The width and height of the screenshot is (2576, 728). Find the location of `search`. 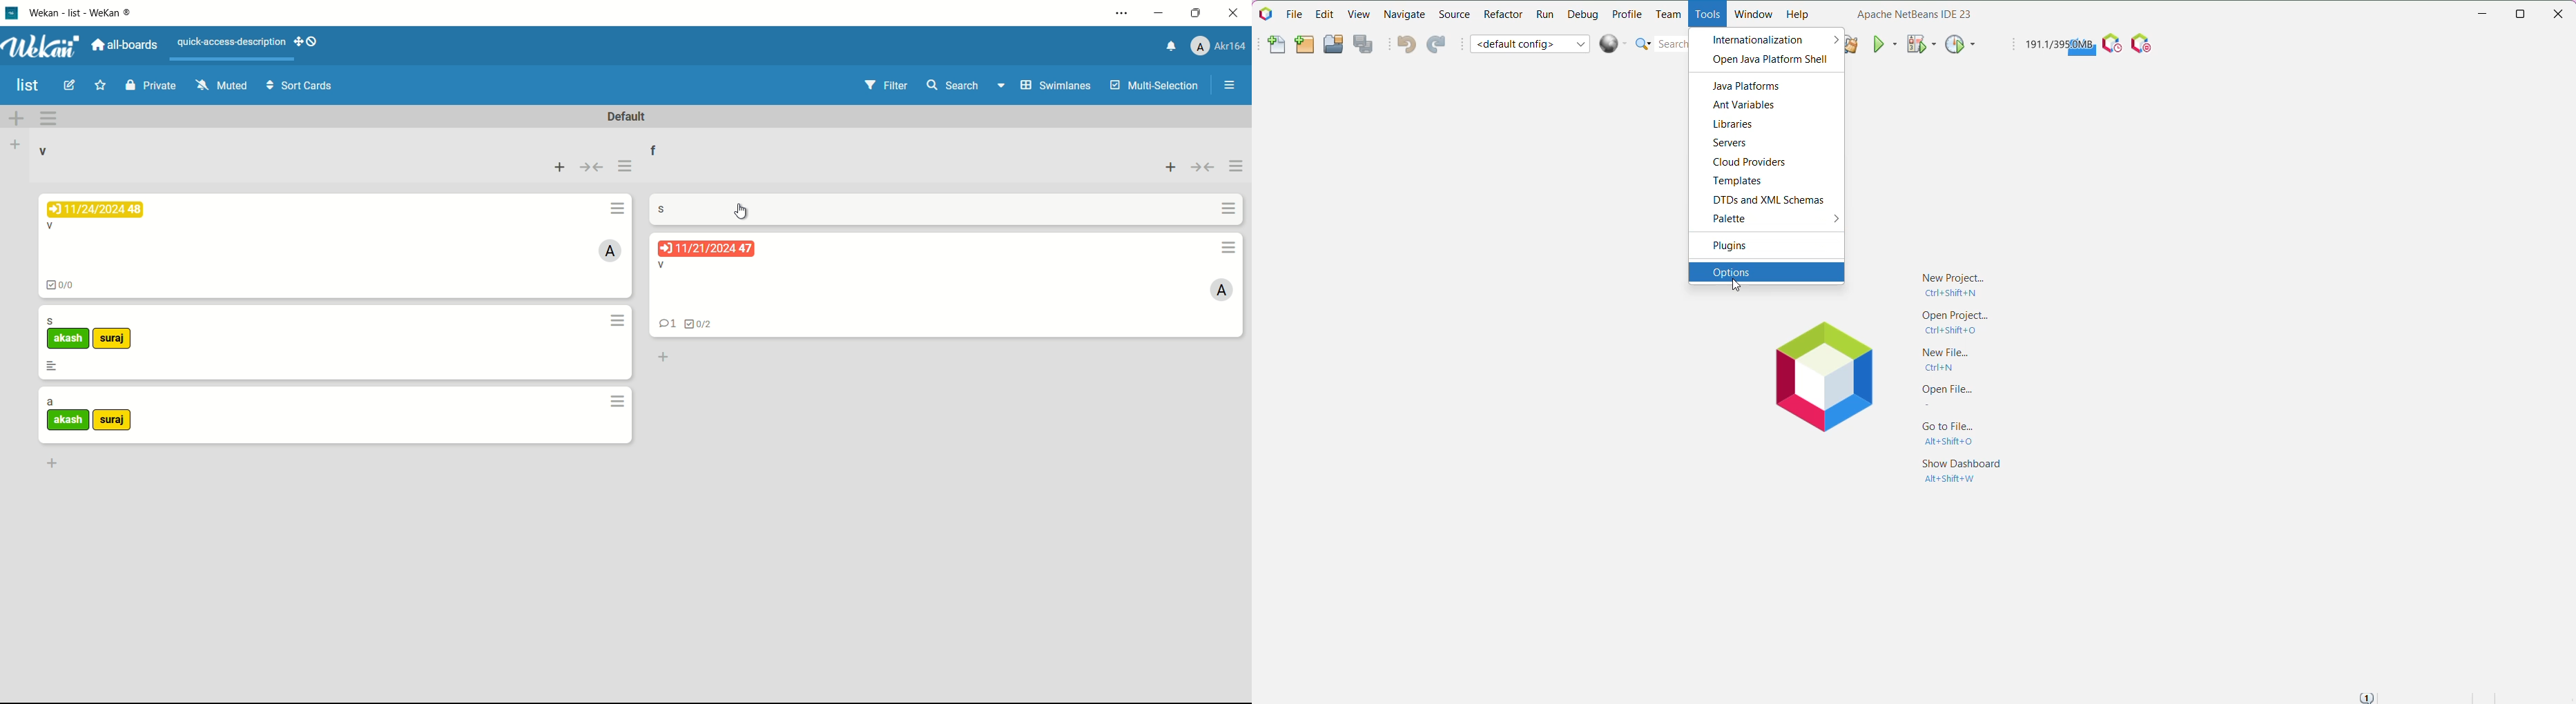

search is located at coordinates (952, 85).